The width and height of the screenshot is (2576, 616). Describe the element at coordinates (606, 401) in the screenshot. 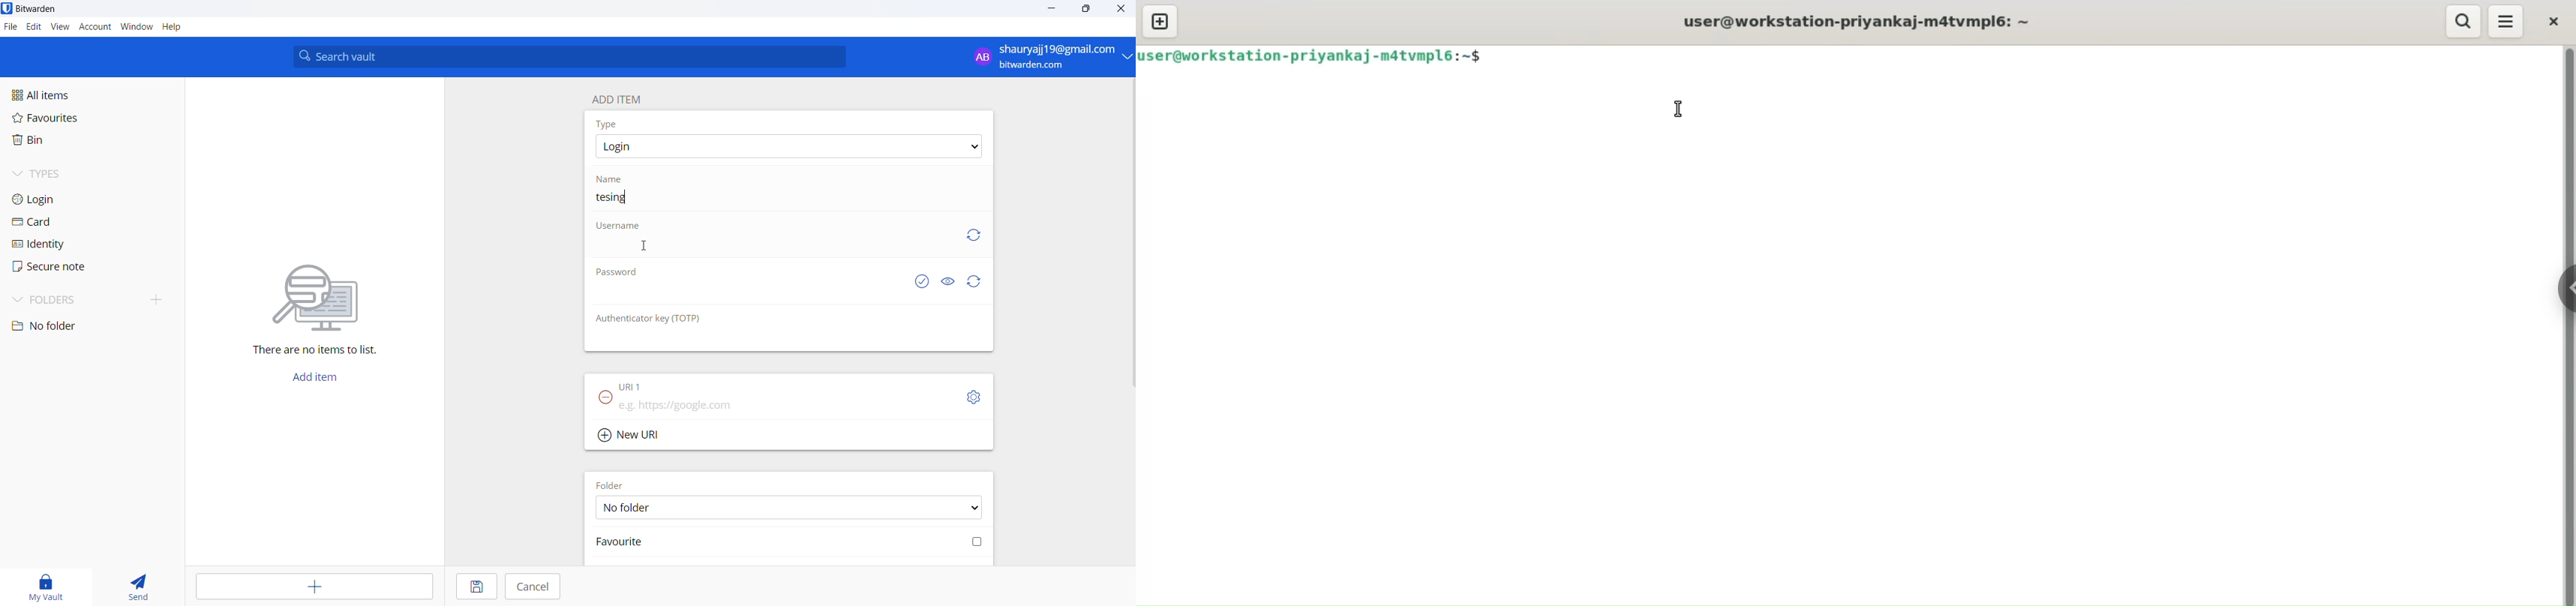

I see `remove URL` at that location.